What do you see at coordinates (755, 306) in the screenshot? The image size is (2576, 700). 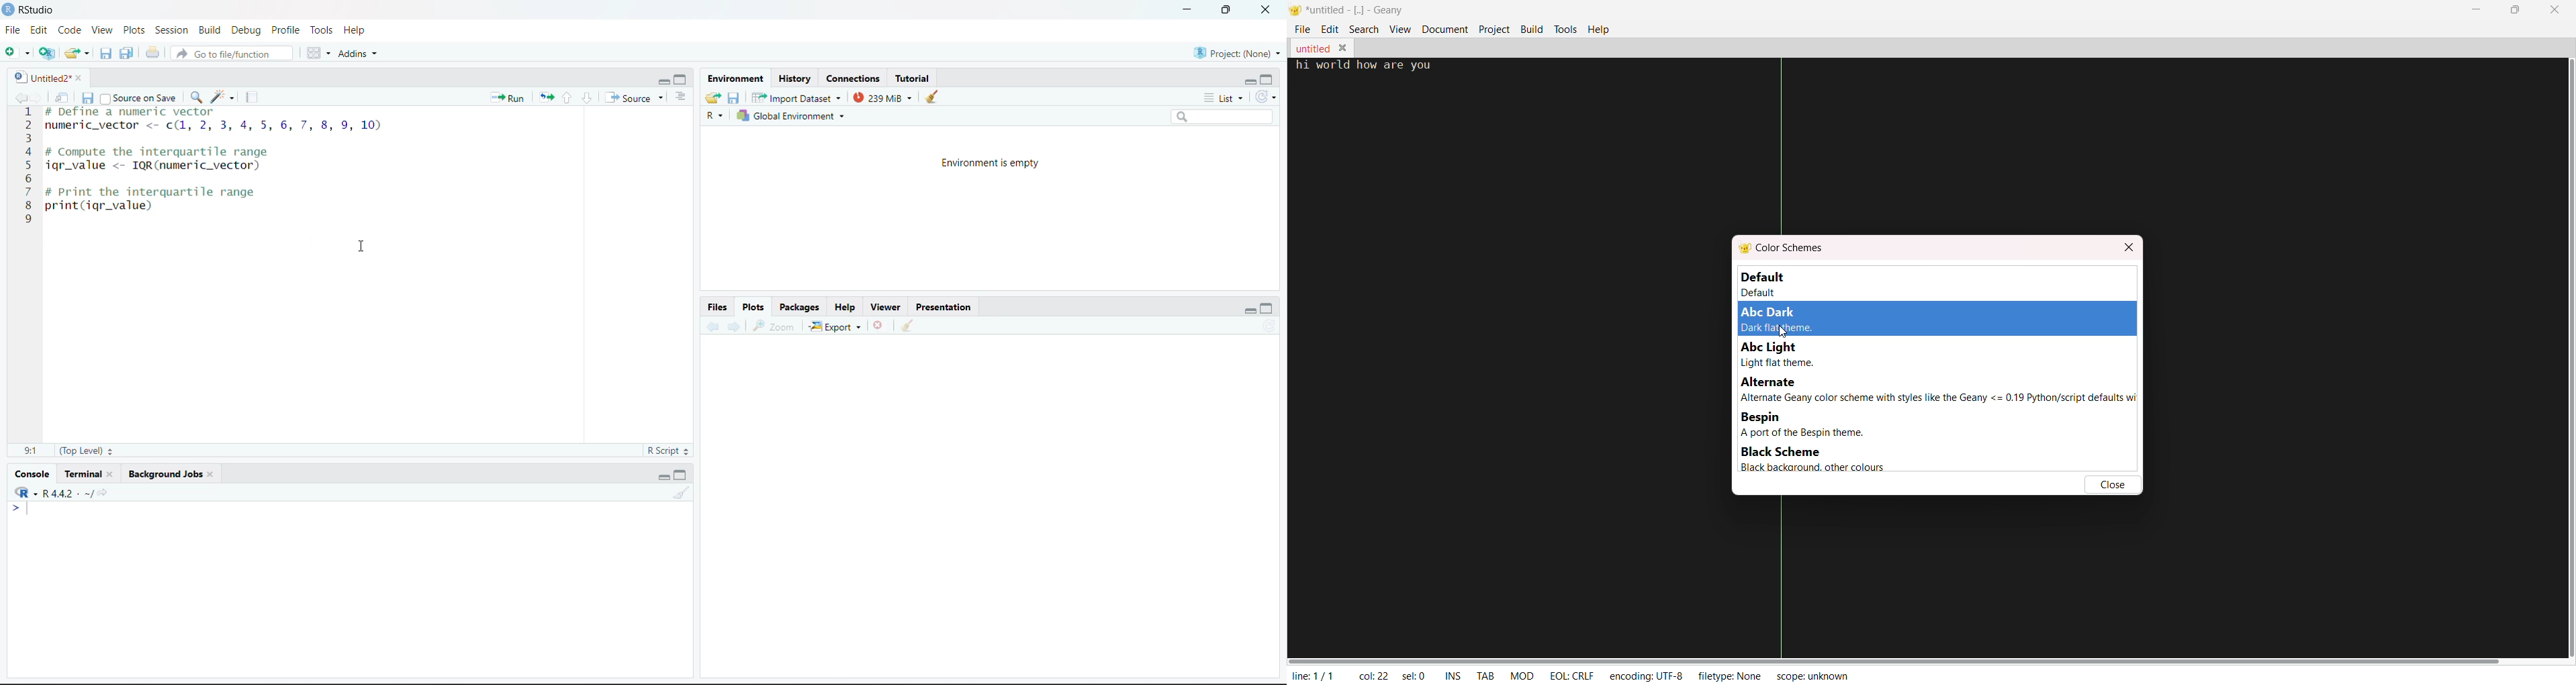 I see `Plots` at bounding box center [755, 306].